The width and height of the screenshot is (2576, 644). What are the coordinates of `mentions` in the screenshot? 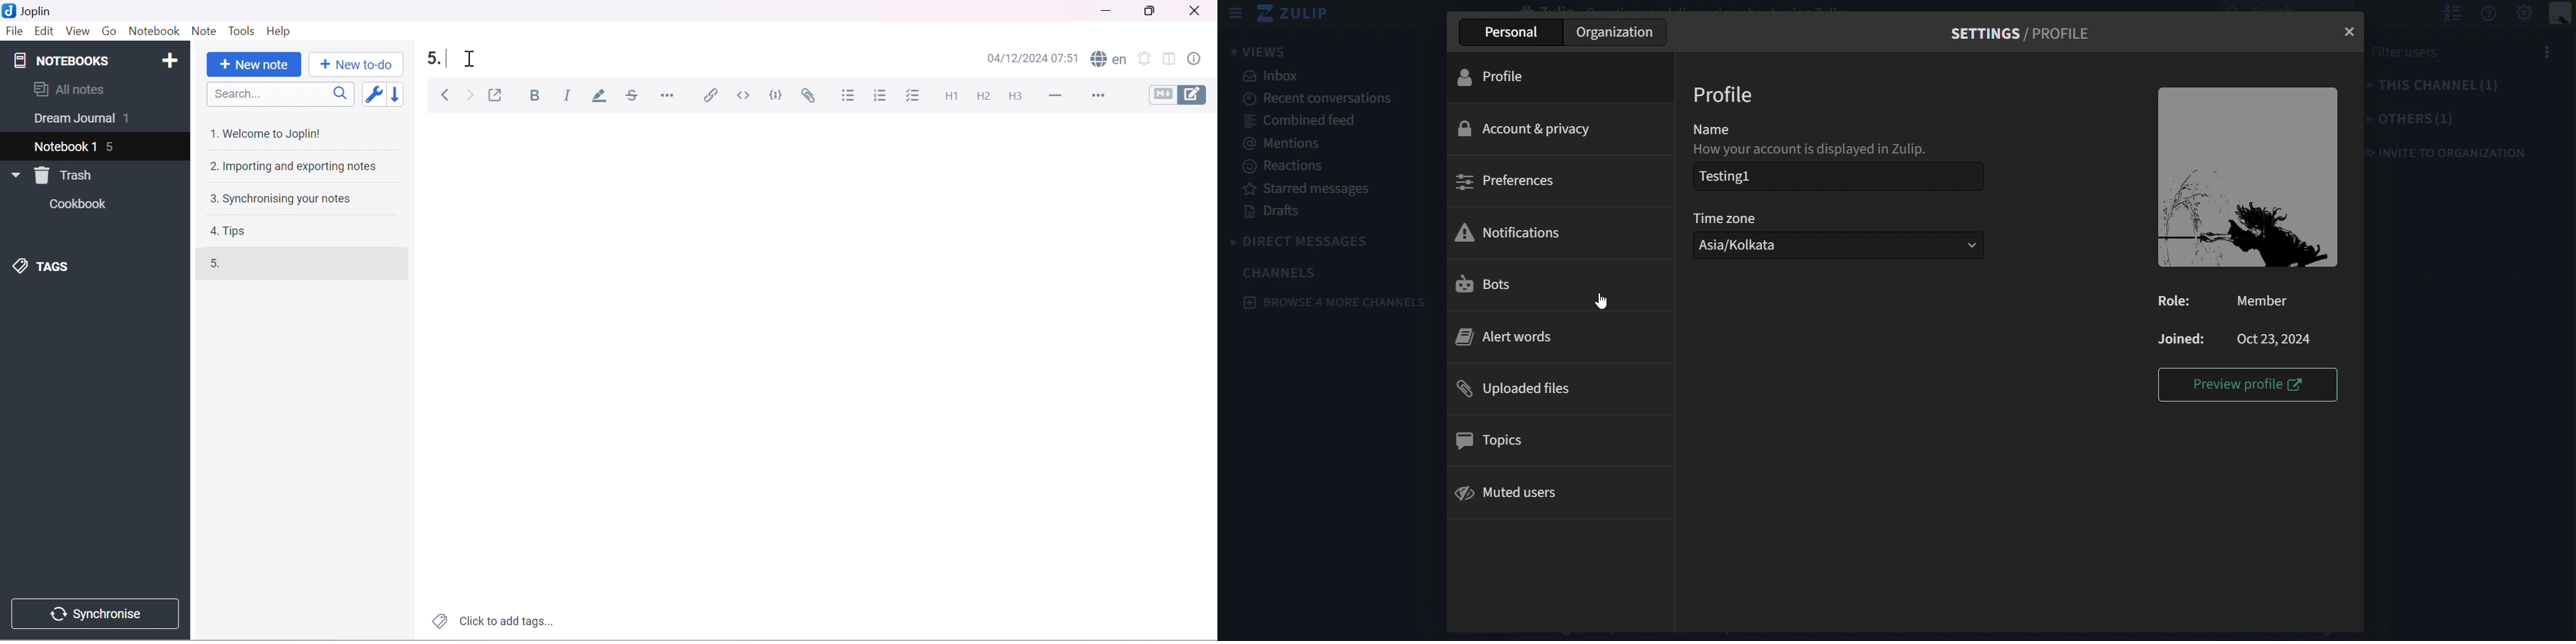 It's located at (1328, 141).